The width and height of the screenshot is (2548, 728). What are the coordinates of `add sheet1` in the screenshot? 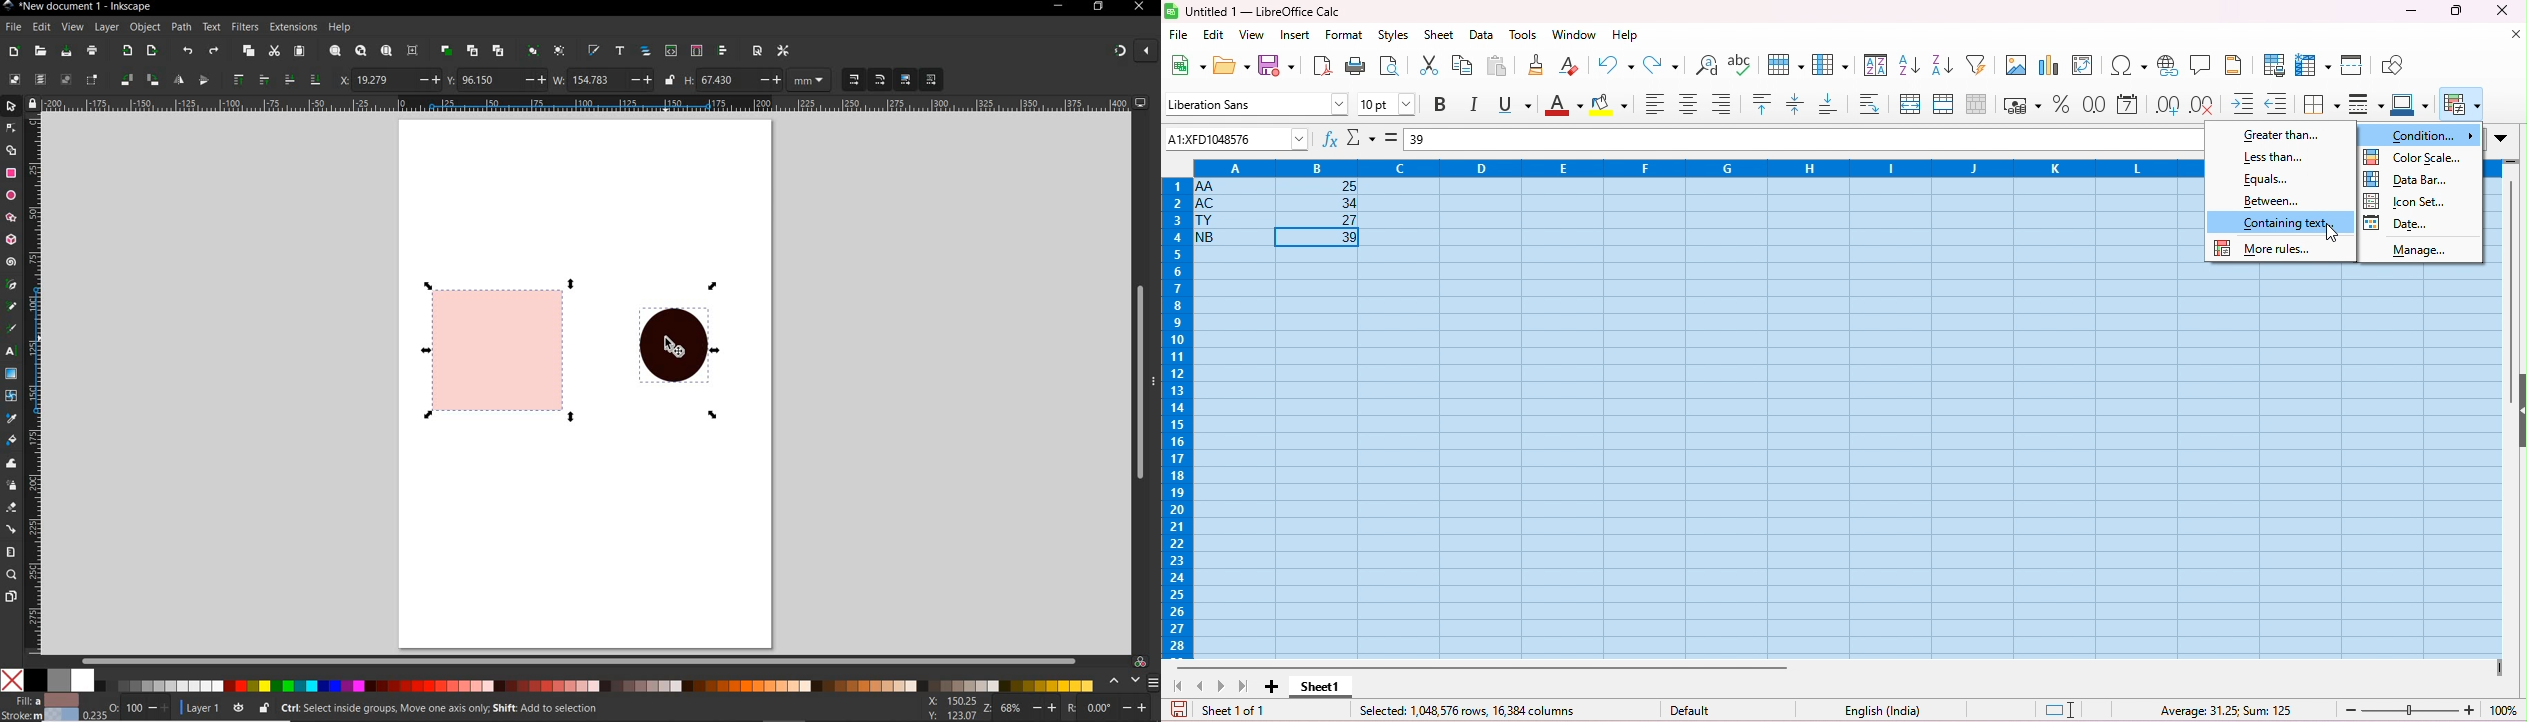 It's located at (1269, 686).